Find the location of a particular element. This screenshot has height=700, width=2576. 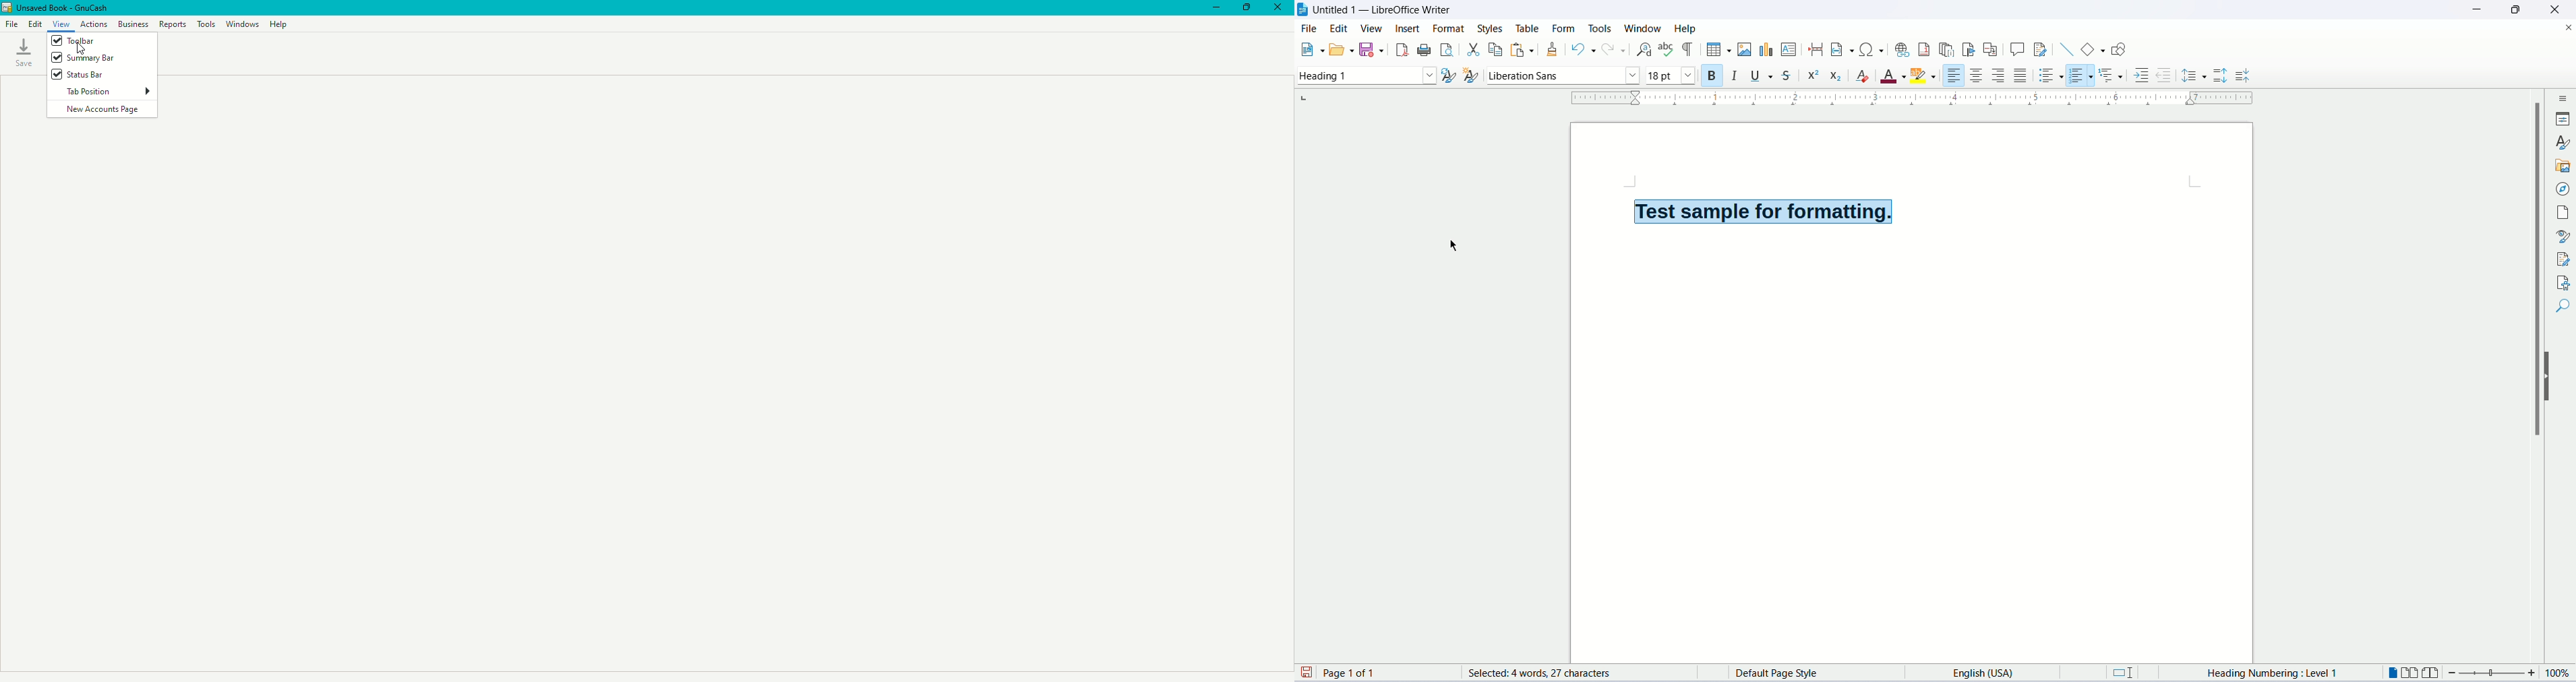

strikethrough is located at coordinates (1790, 74).